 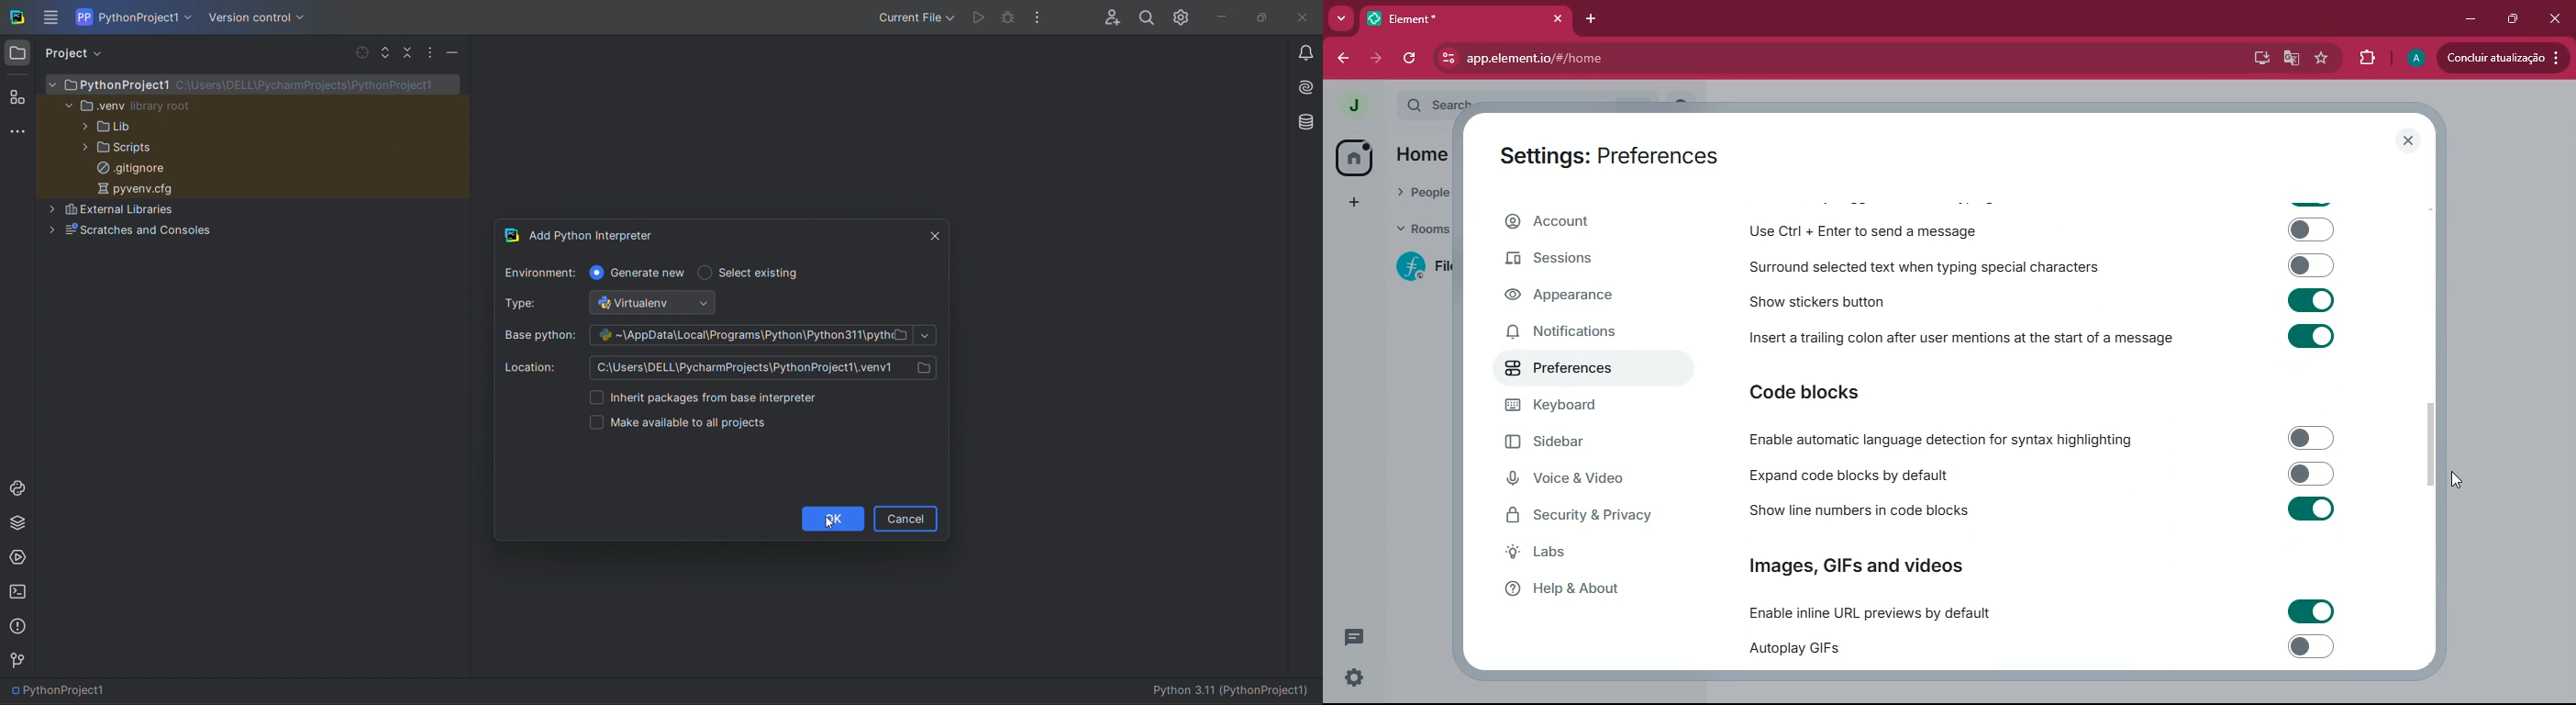 What do you see at coordinates (2504, 57) in the screenshot?
I see `conduir atualizacao` at bounding box center [2504, 57].